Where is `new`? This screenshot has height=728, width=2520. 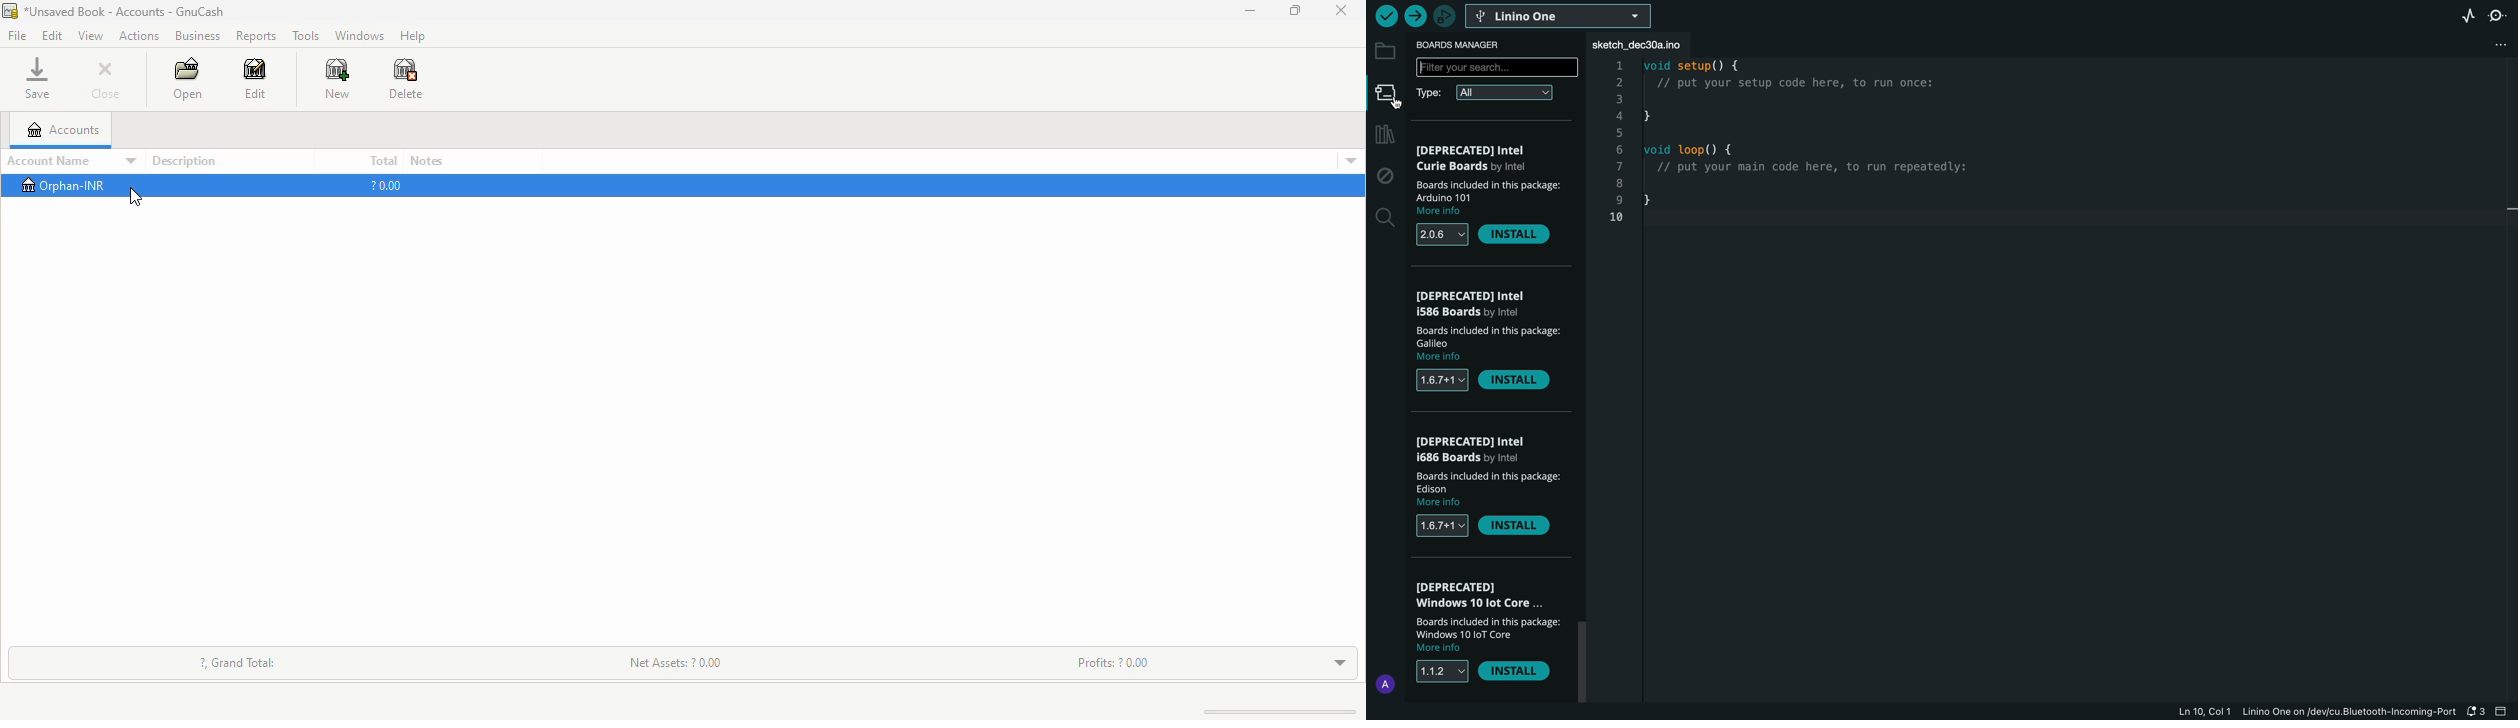 new is located at coordinates (336, 78).